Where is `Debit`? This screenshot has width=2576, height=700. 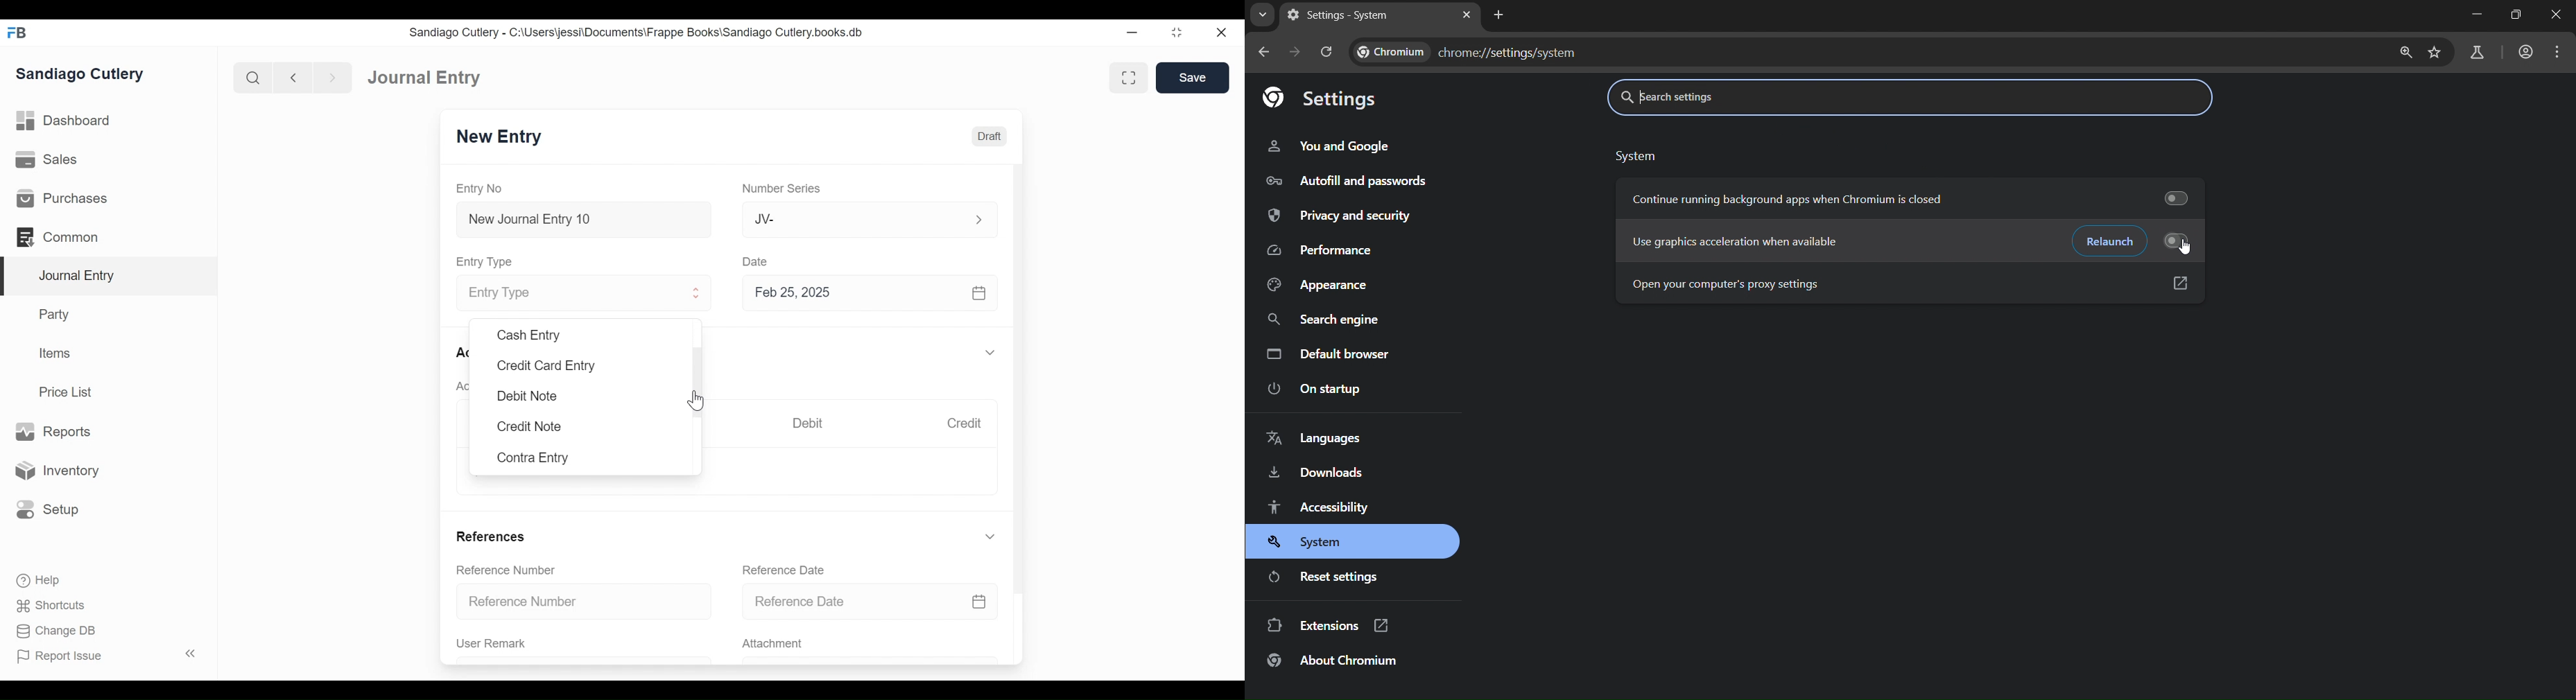 Debit is located at coordinates (811, 423).